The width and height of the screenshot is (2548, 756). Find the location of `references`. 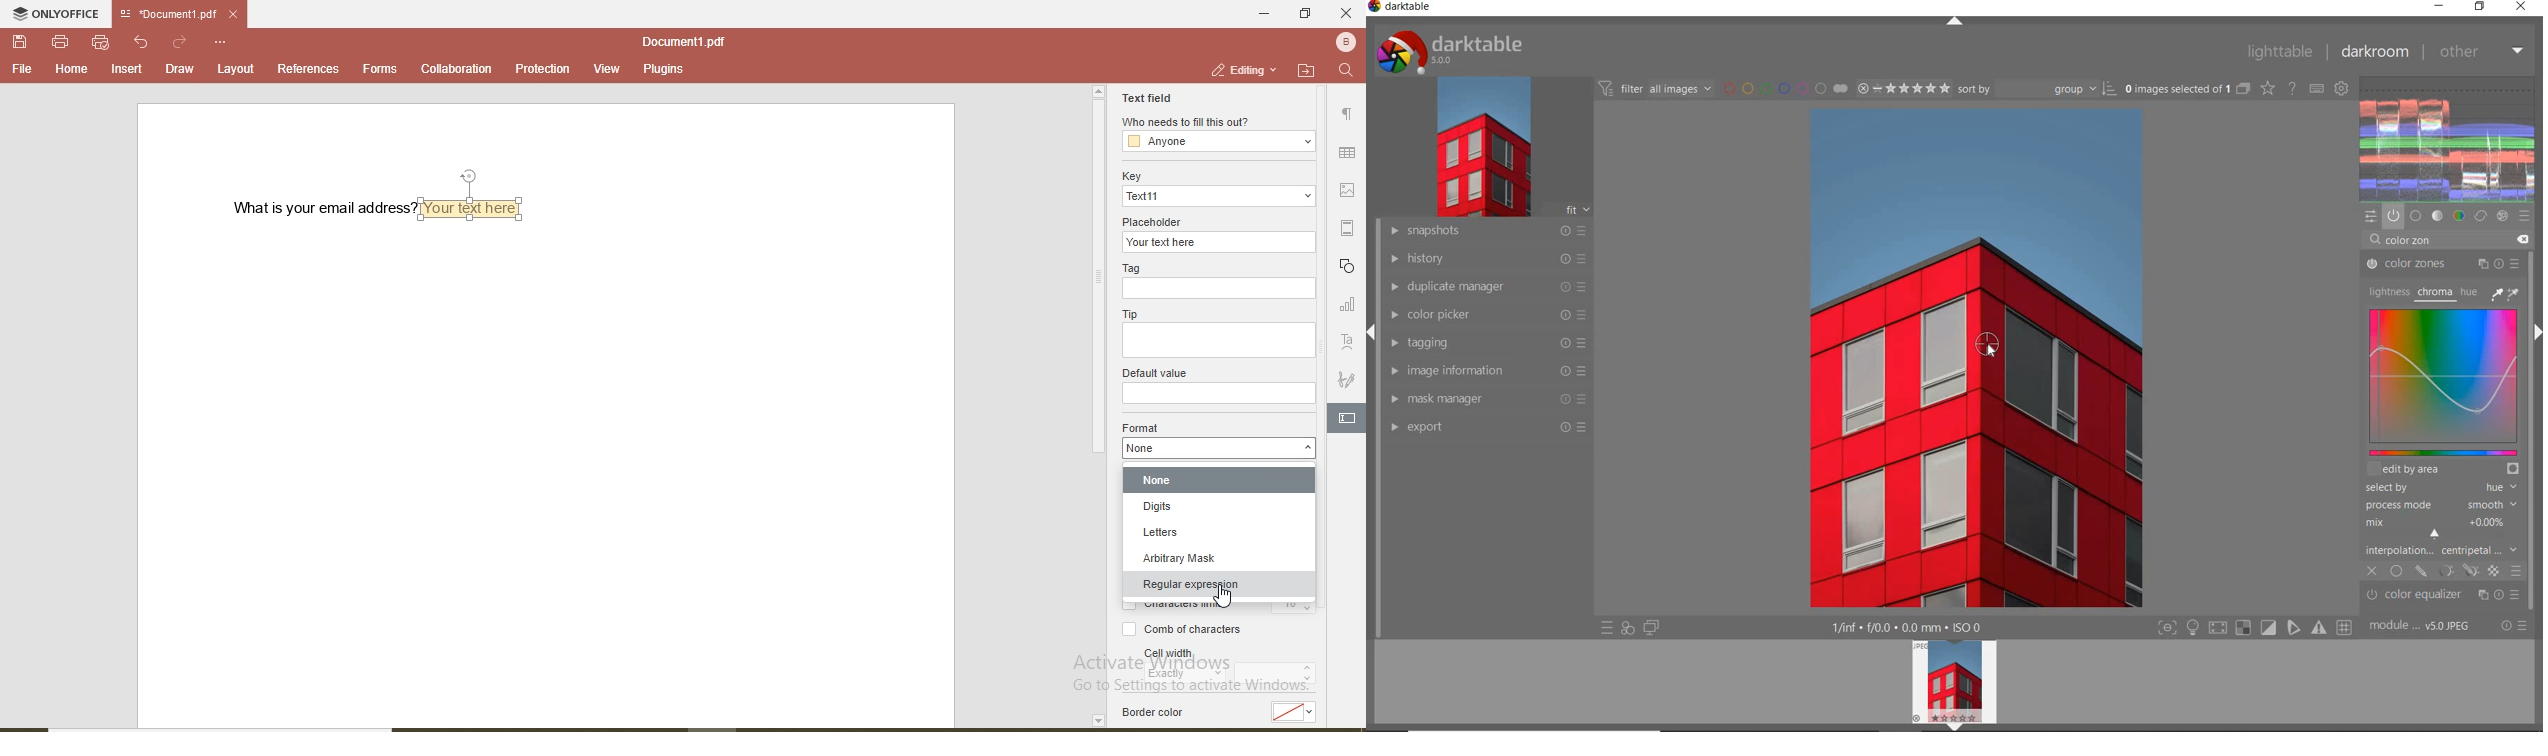

references is located at coordinates (308, 68).